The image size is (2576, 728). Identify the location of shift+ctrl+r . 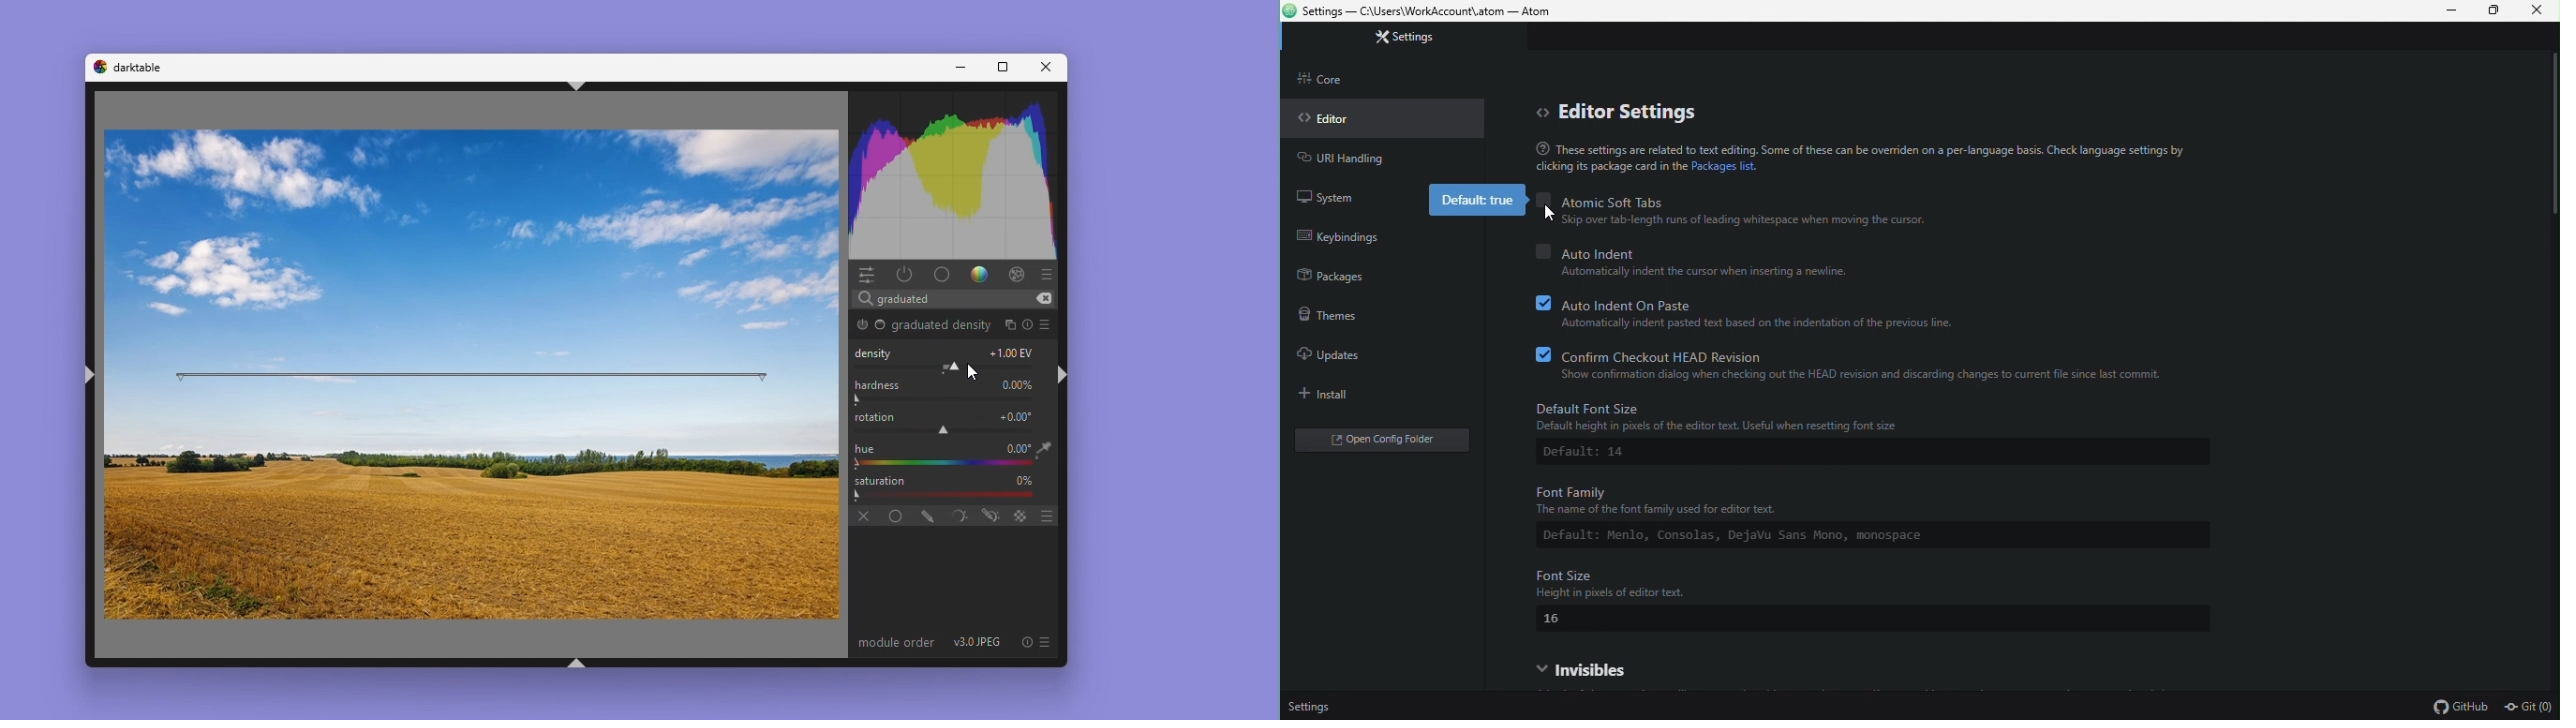
(1064, 374).